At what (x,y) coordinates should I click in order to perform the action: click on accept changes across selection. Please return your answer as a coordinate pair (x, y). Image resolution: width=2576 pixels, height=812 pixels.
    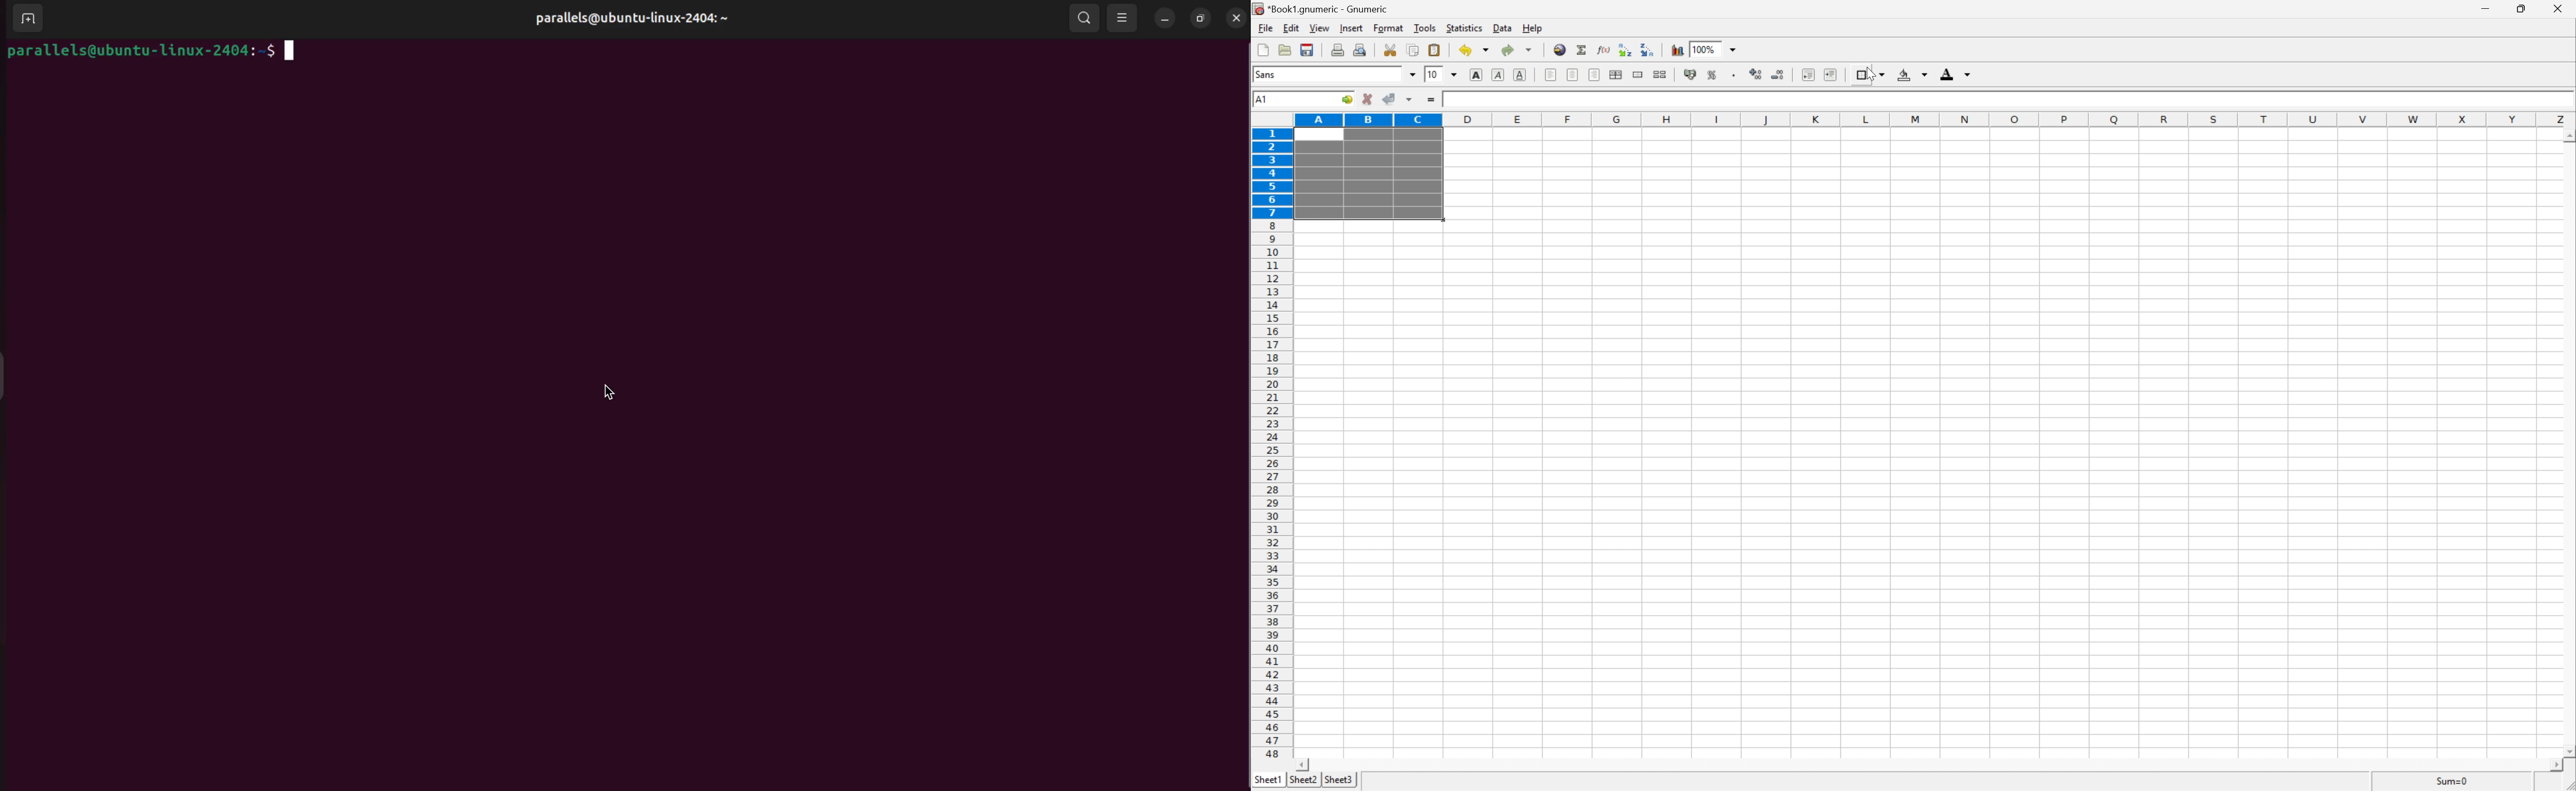
    Looking at the image, I should click on (1409, 99).